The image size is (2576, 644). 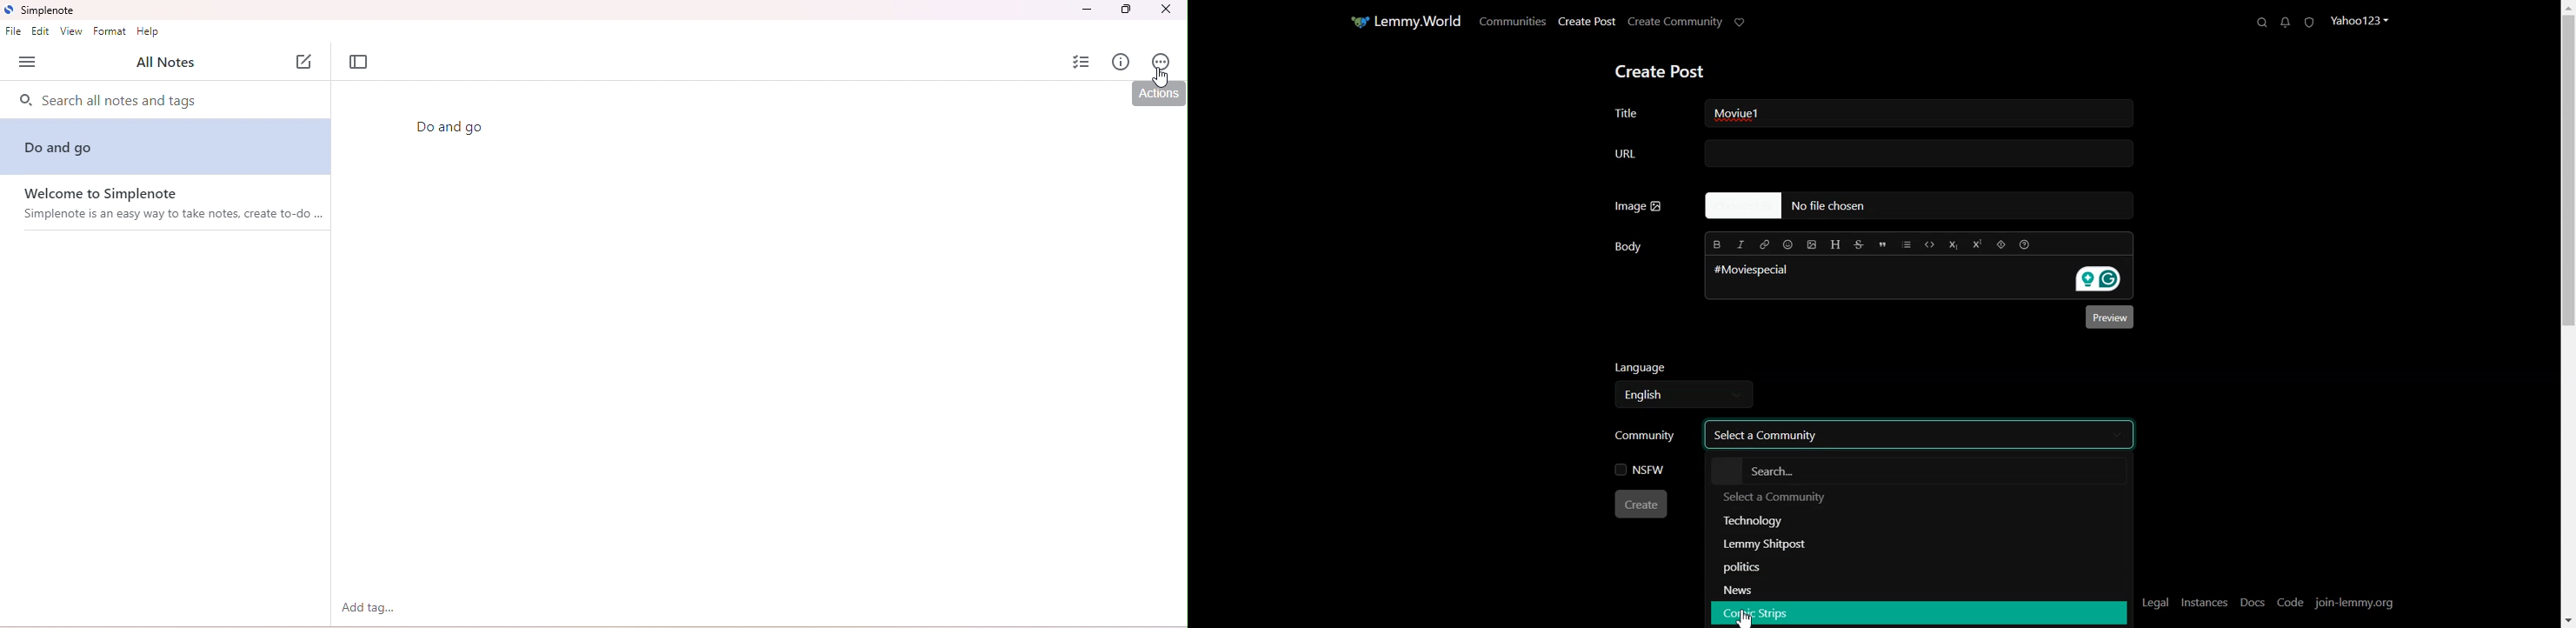 What do you see at coordinates (1085, 10) in the screenshot?
I see `minimize` at bounding box center [1085, 10].